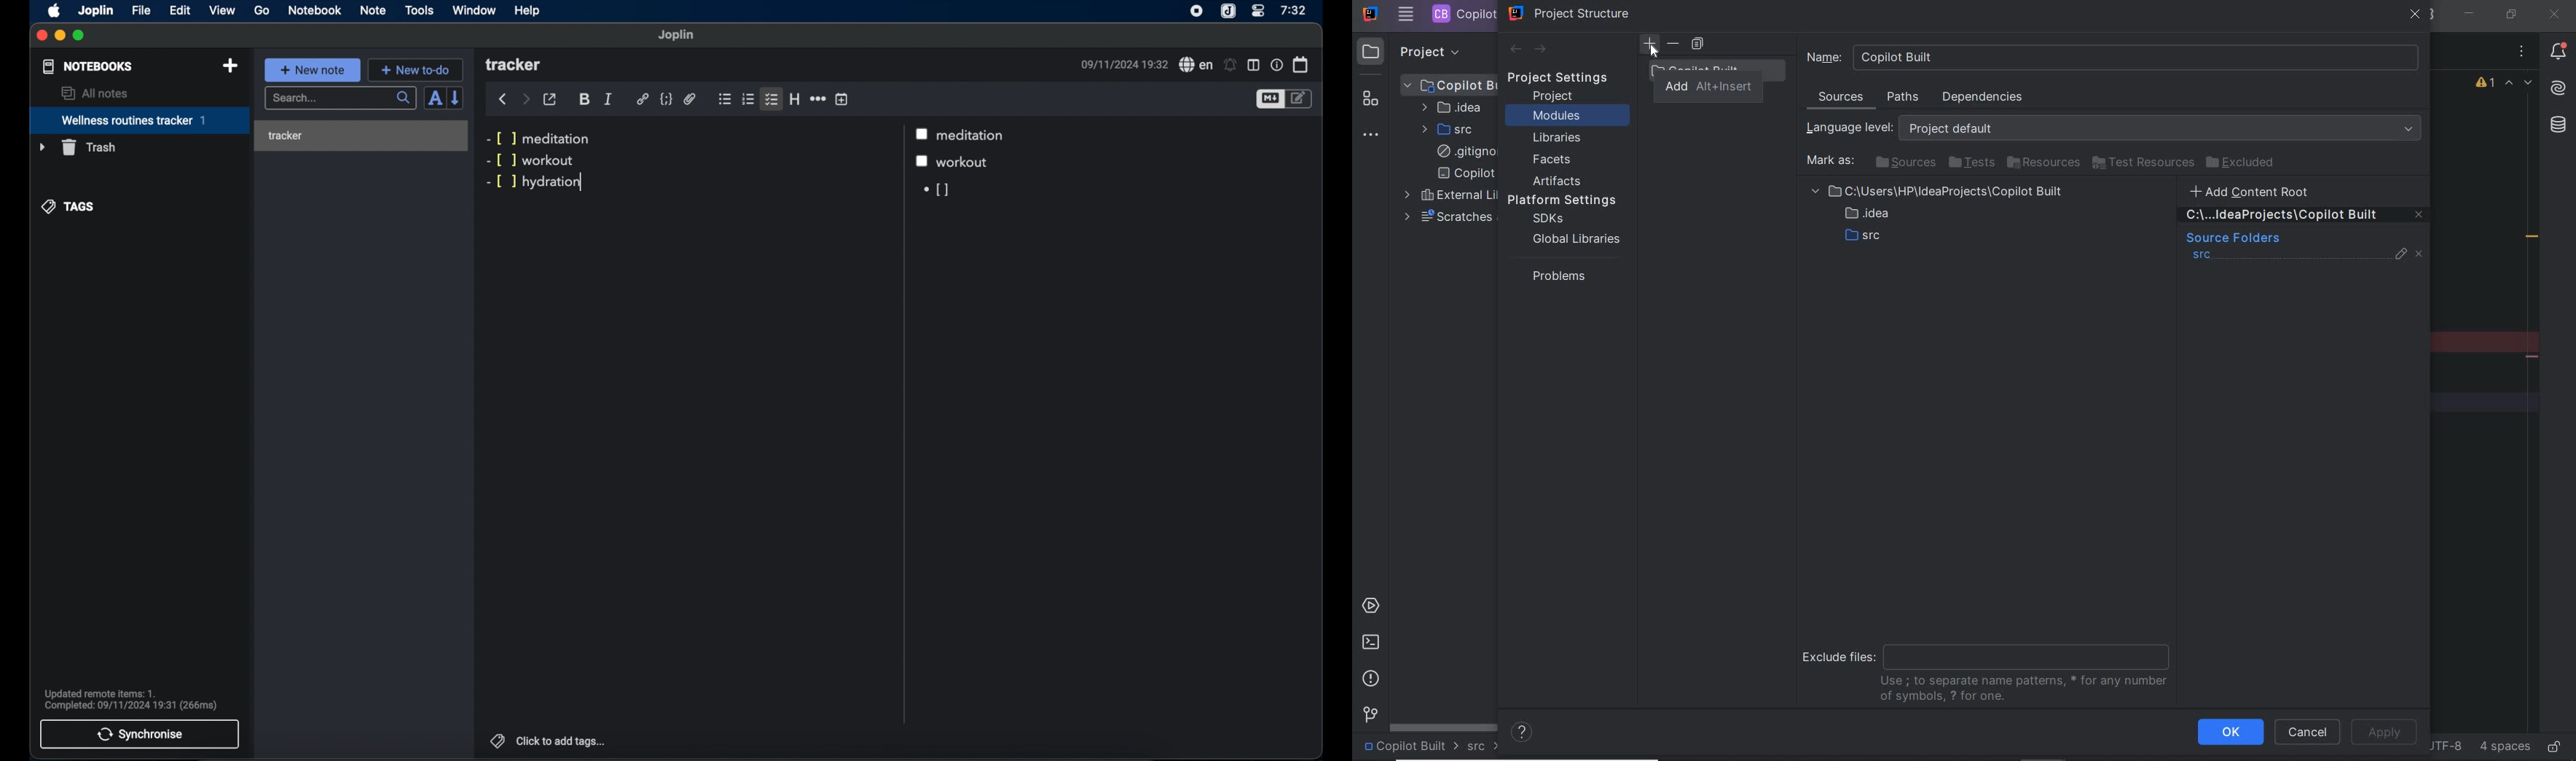 This screenshot has height=784, width=2576. Describe the element at coordinates (902, 424) in the screenshot. I see `Scroll bar` at that location.